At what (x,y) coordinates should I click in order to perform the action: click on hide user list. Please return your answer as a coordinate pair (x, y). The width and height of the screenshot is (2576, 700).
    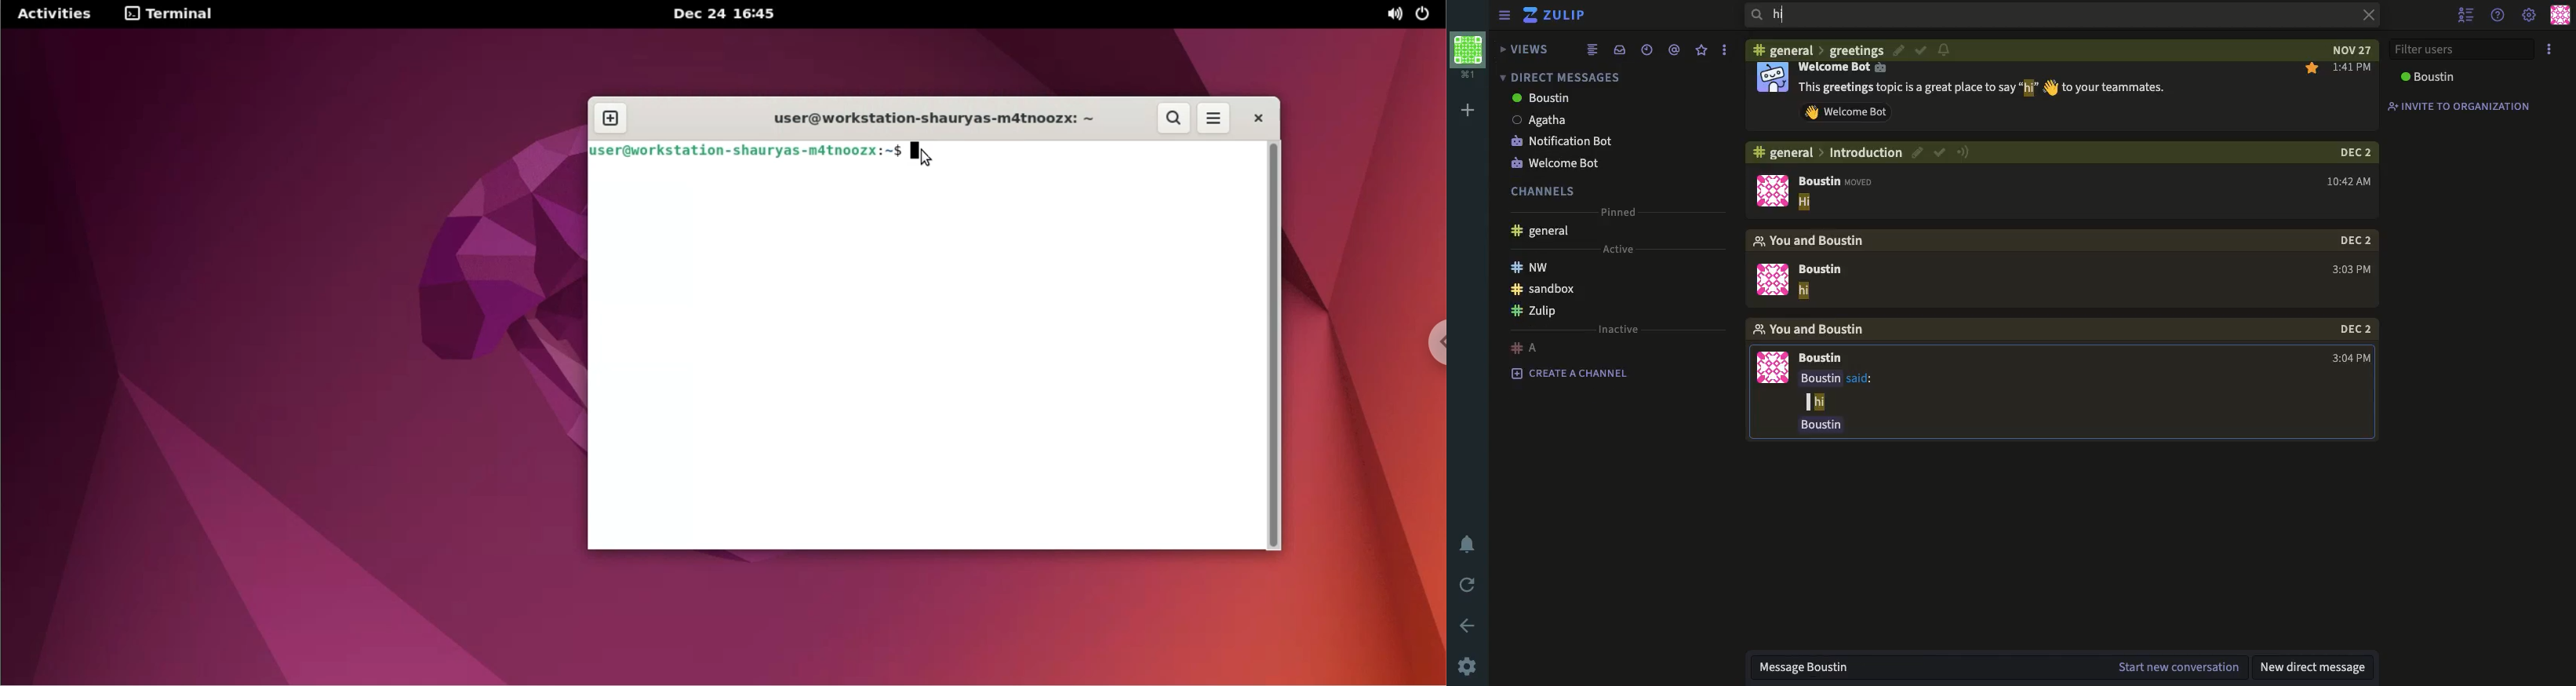
    Looking at the image, I should click on (2466, 16).